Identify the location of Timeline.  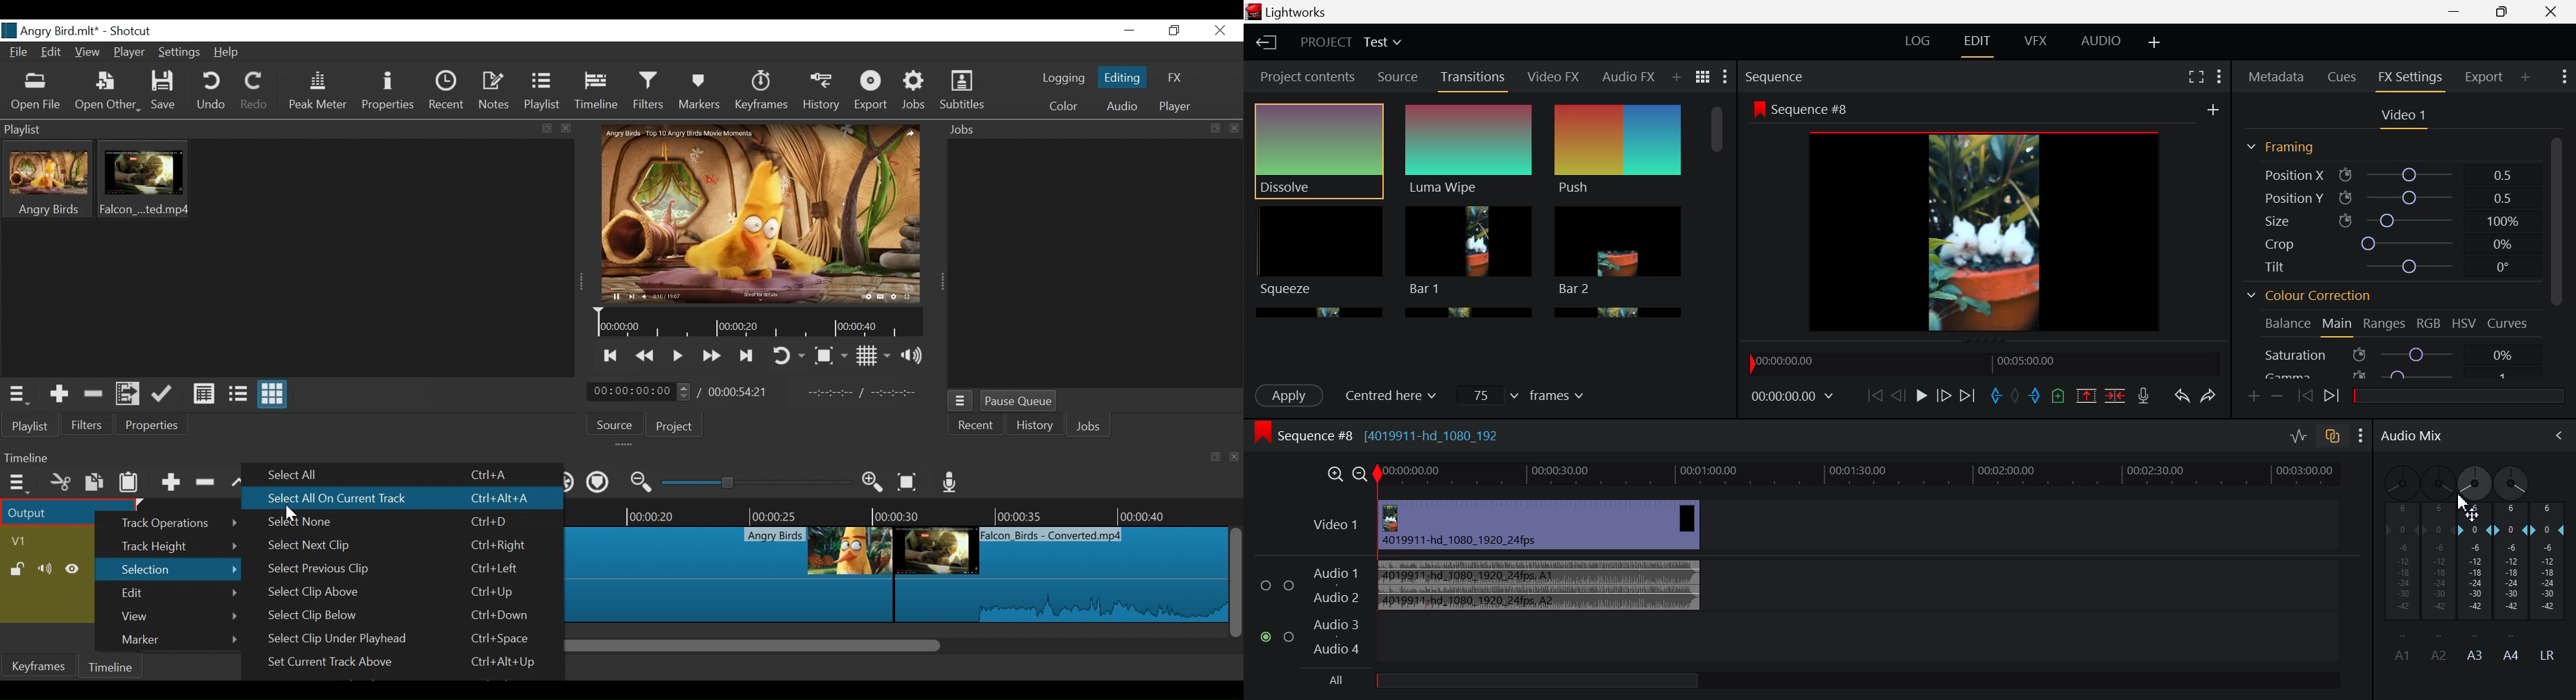
(909, 513).